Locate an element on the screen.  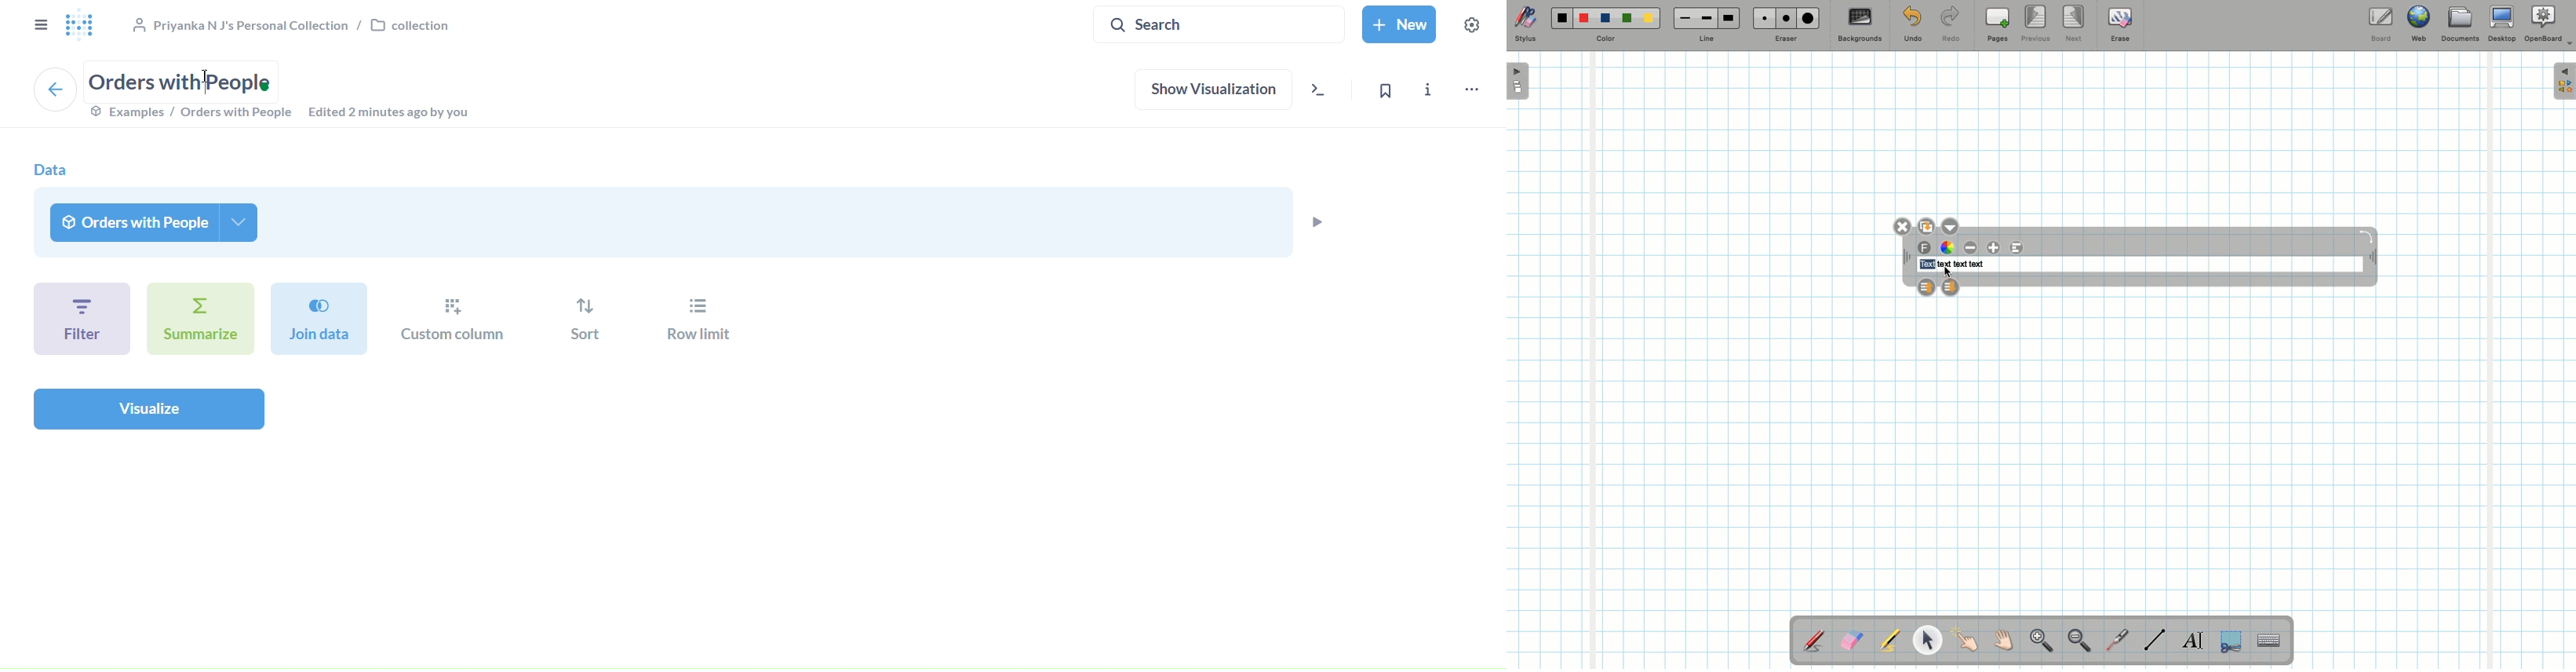
Blue is located at coordinates (1606, 19).